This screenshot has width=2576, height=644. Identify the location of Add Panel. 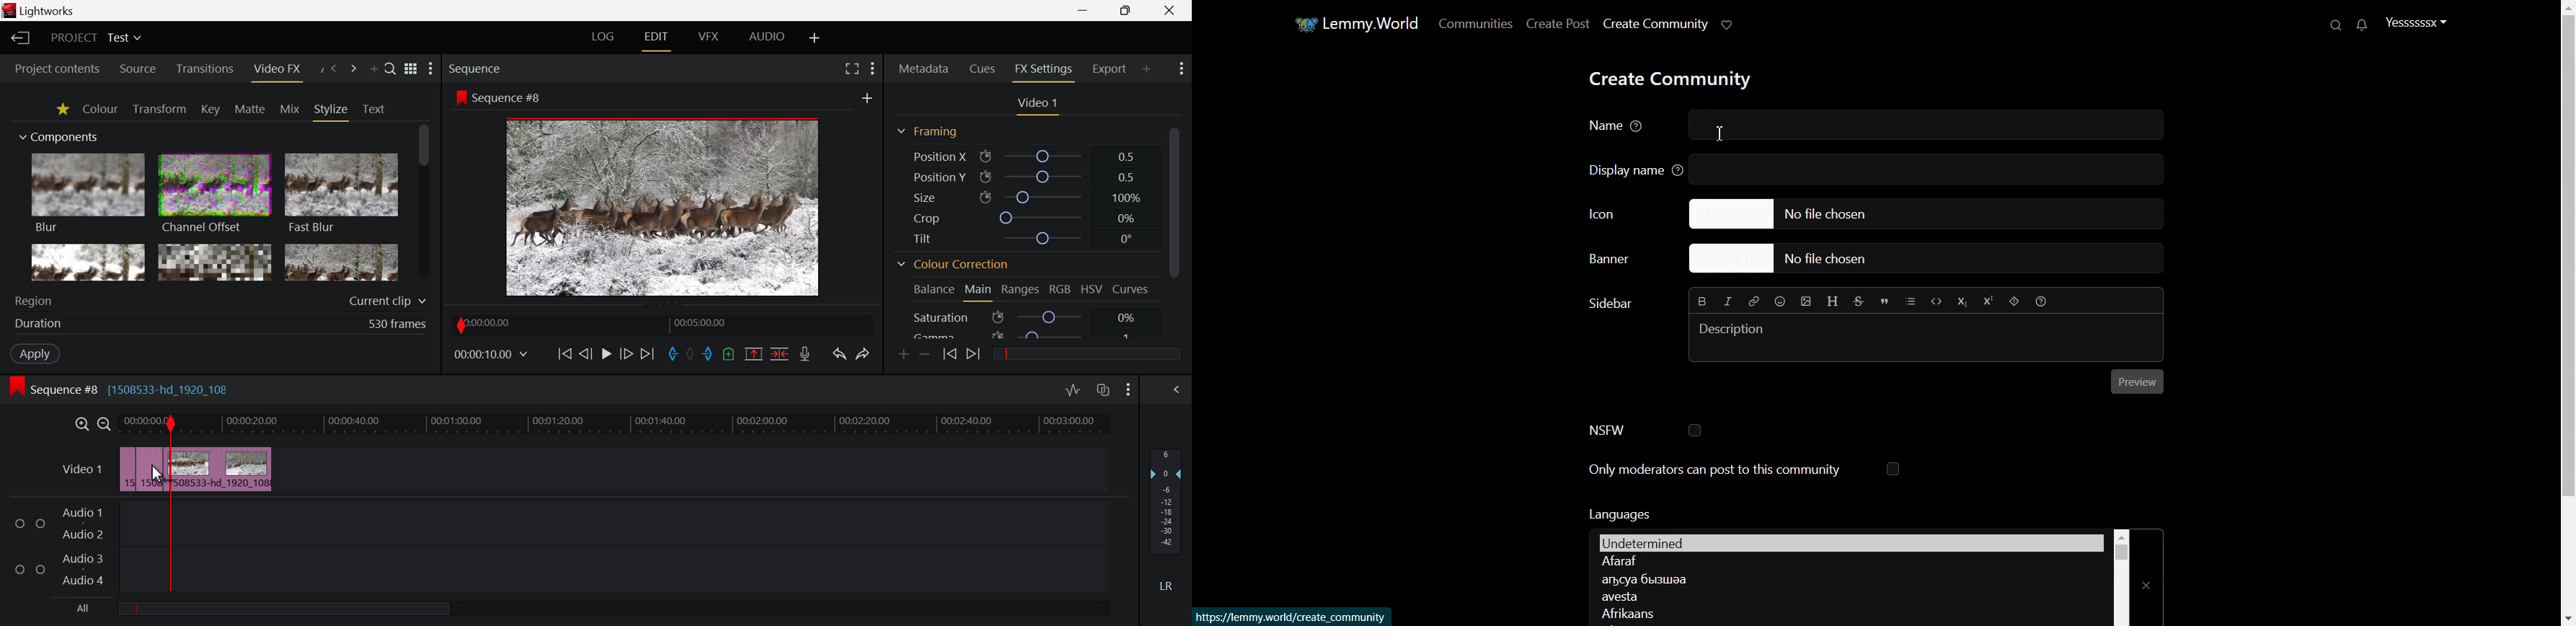
(1147, 68).